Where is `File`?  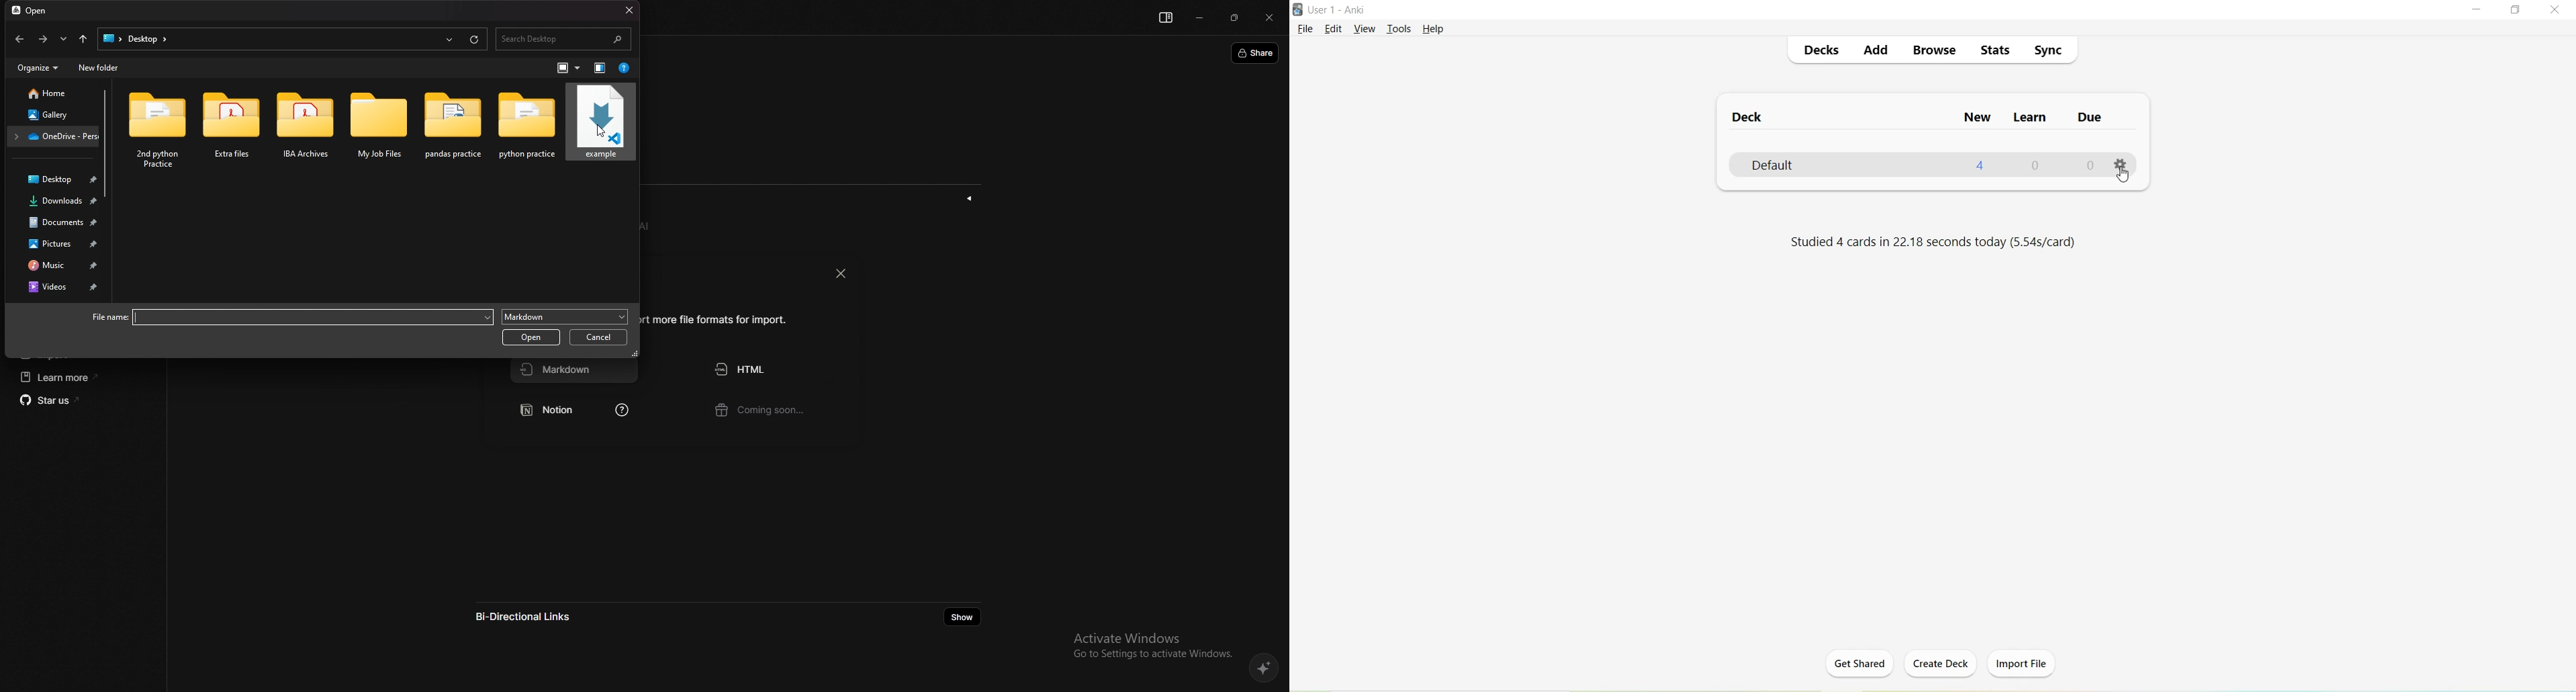 File is located at coordinates (1304, 30).